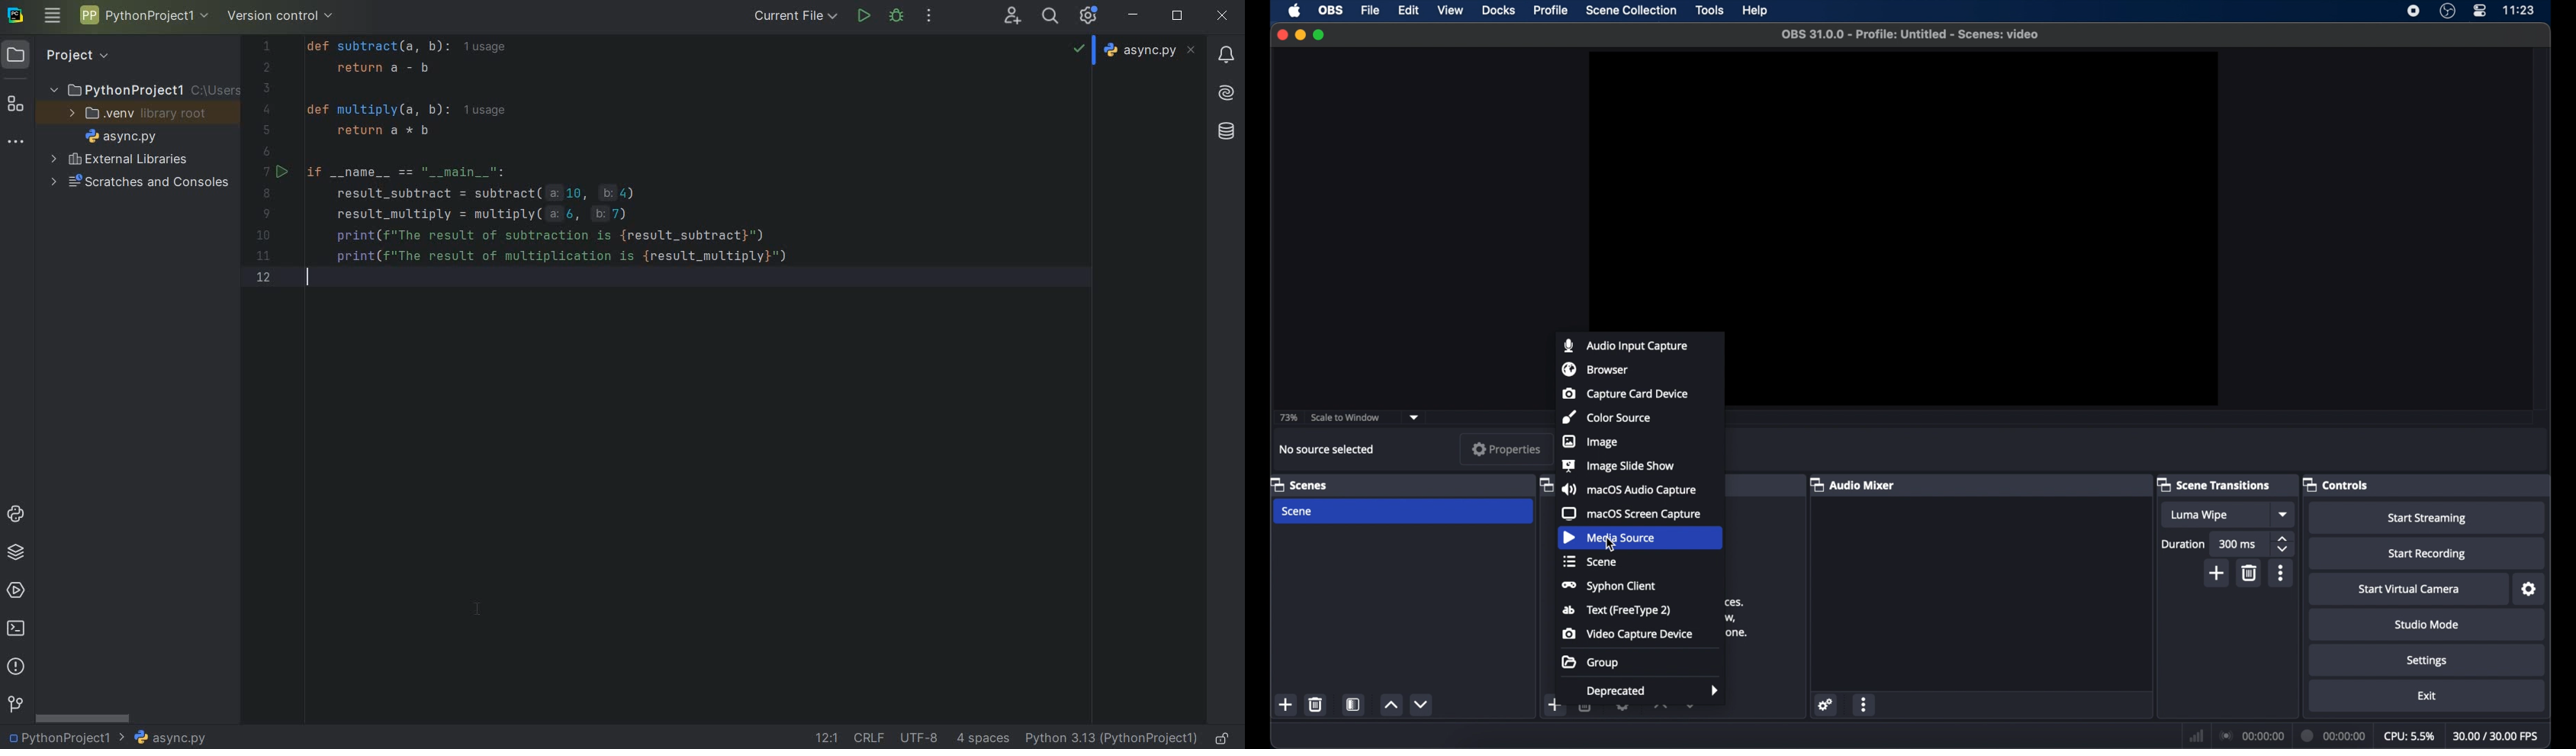  Describe the element at coordinates (1586, 735) in the screenshot. I see `add source` at that location.